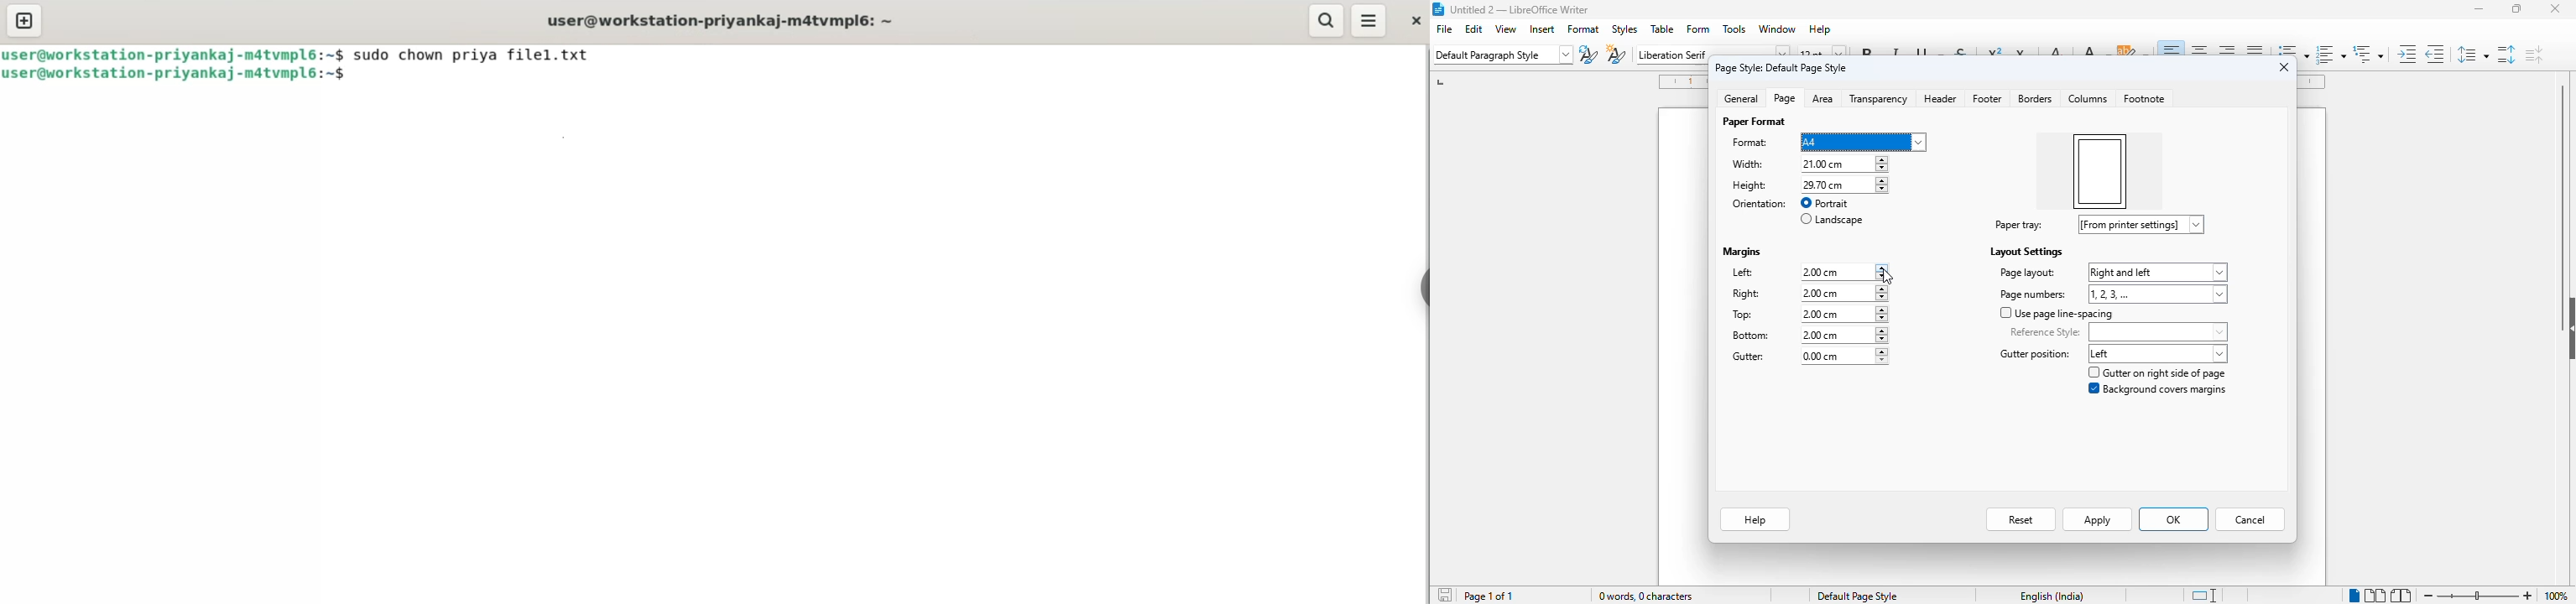 The width and height of the screenshot is (2576, 616). Describe the element at coordinates (2507, 55) in the screenshot. I see `increase paragraph spacing` at that location.